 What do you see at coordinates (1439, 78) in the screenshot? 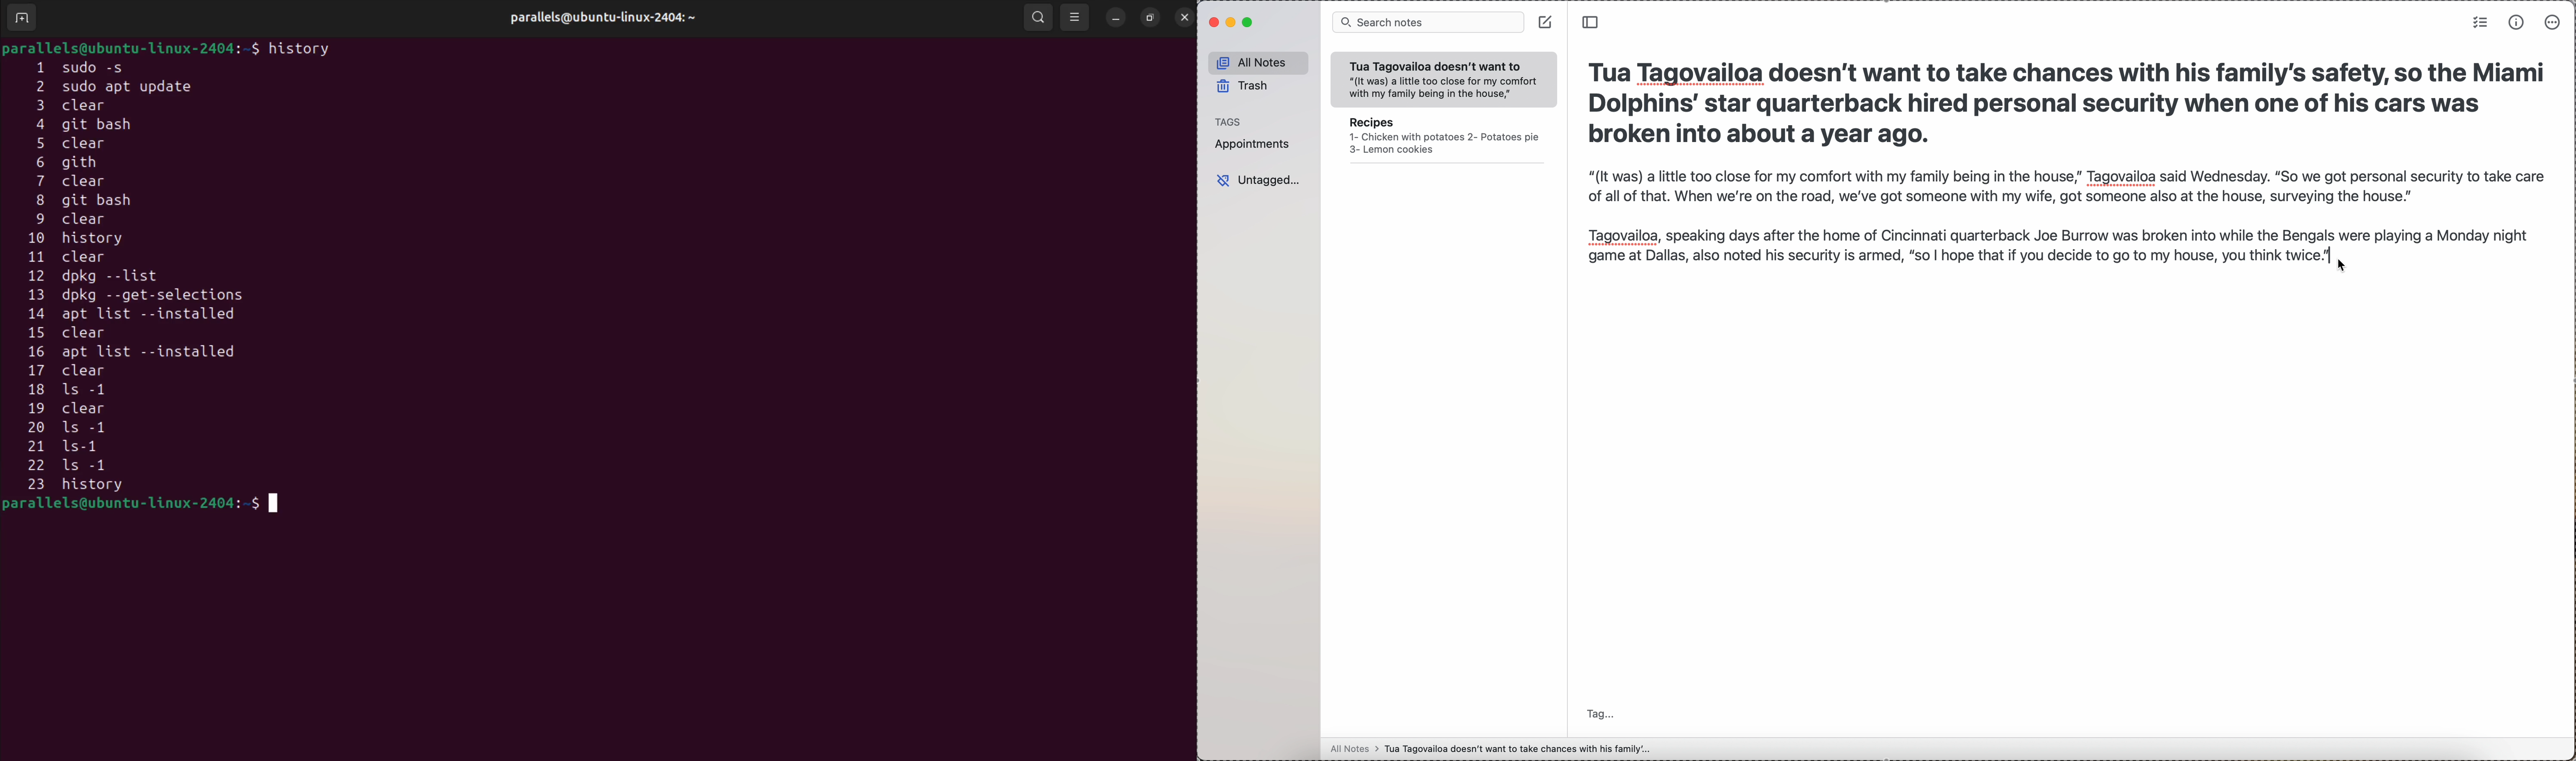
I see `Tua Tagovailoa doesn’t want to
“(It was) a little too close for my comfort
with my family being in the house,”` at bounding box center [1439, 78].